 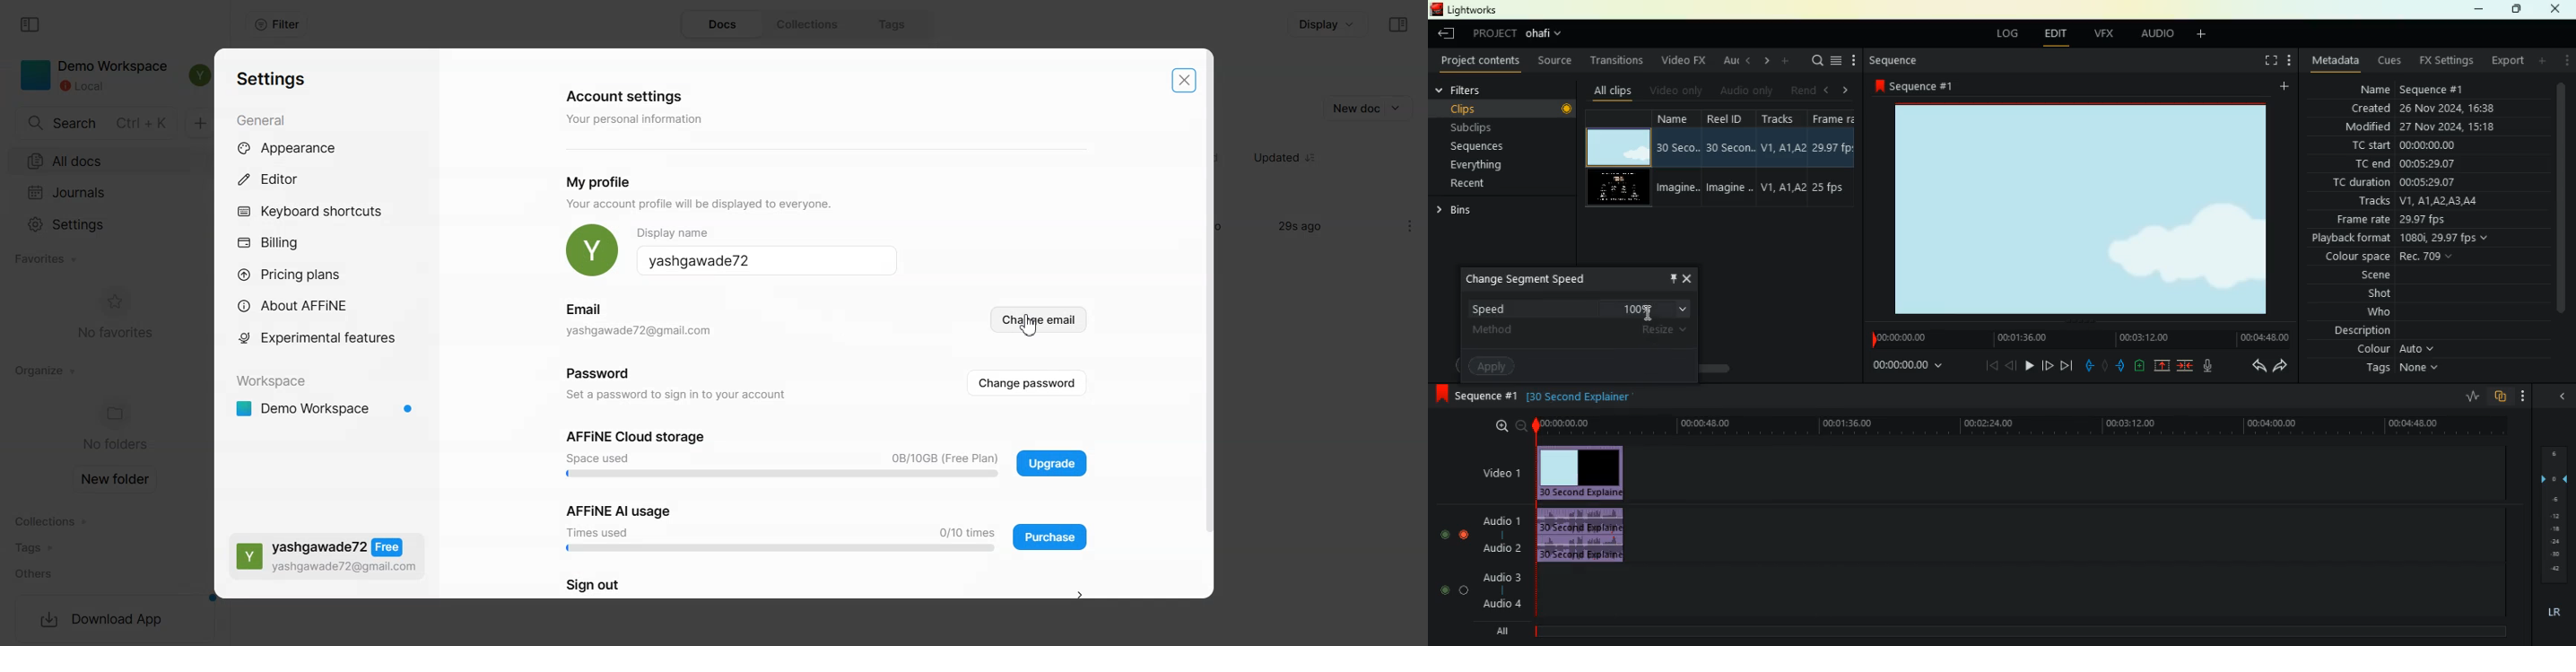 What do you see at coordinates (1469, 210) in the screenshot?
I see `bins` at bounding box center [1469, 210].